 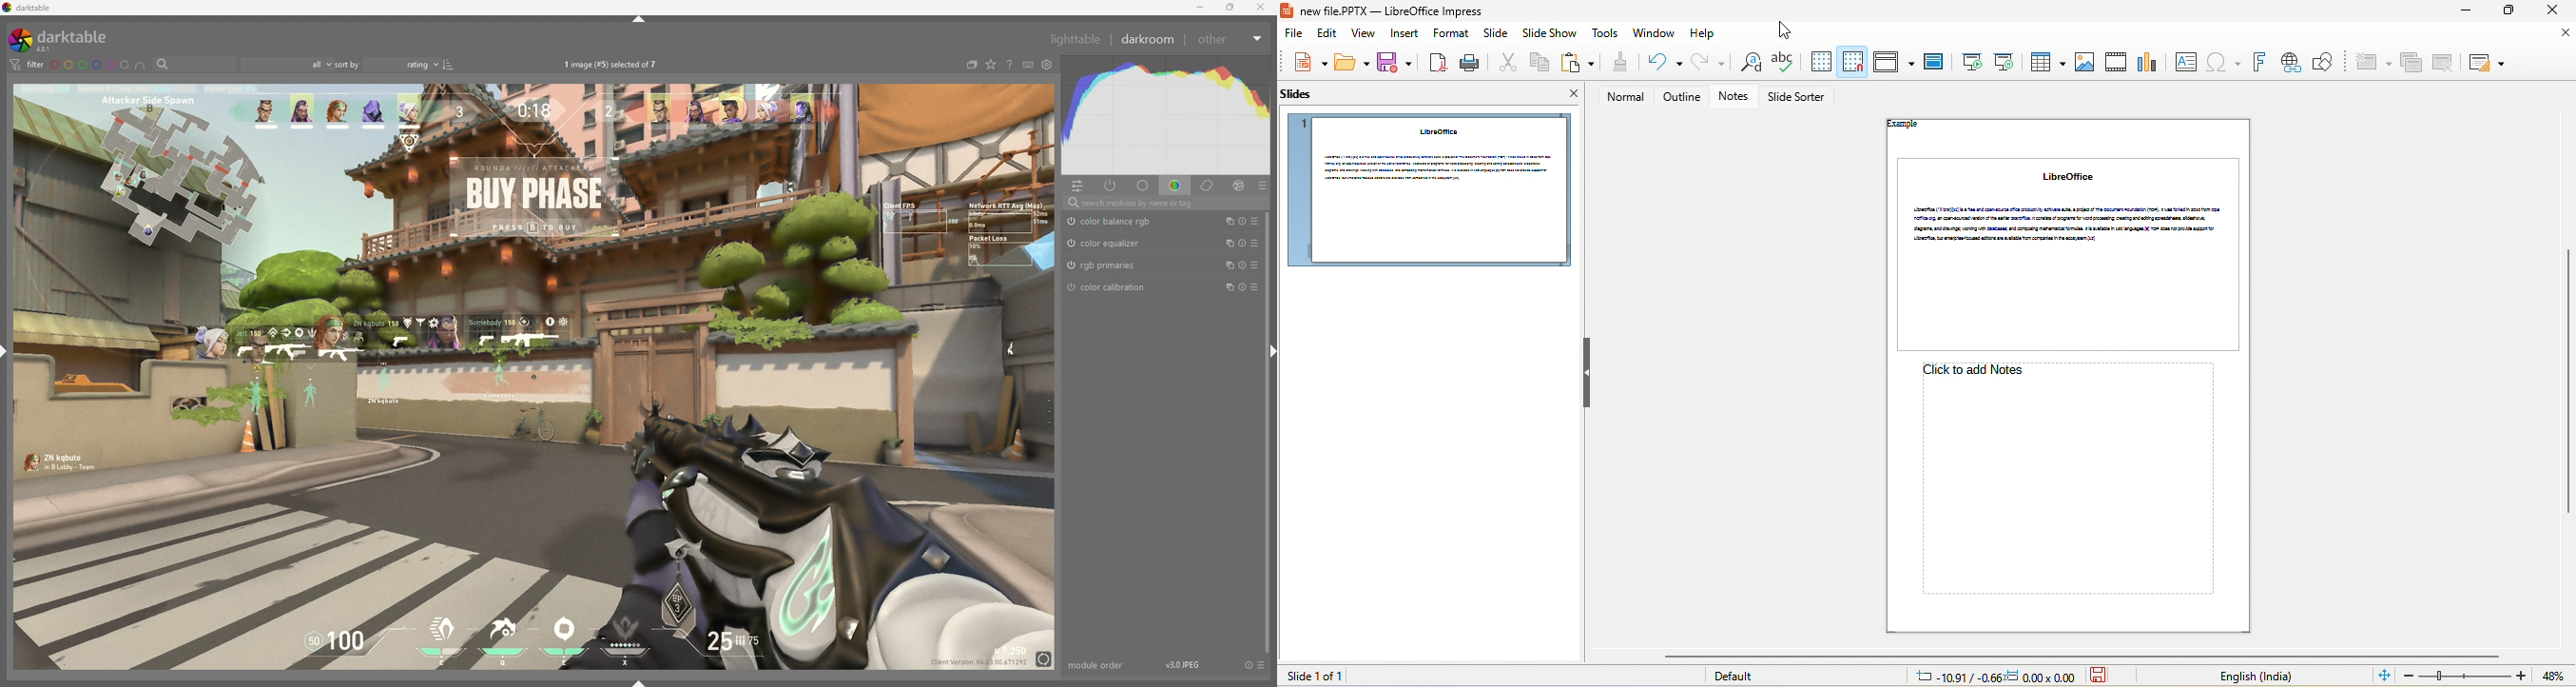 What do you see at coordinates (1290, 34) in the screenshot?
I see `file` at bounding box center [1290, 34].